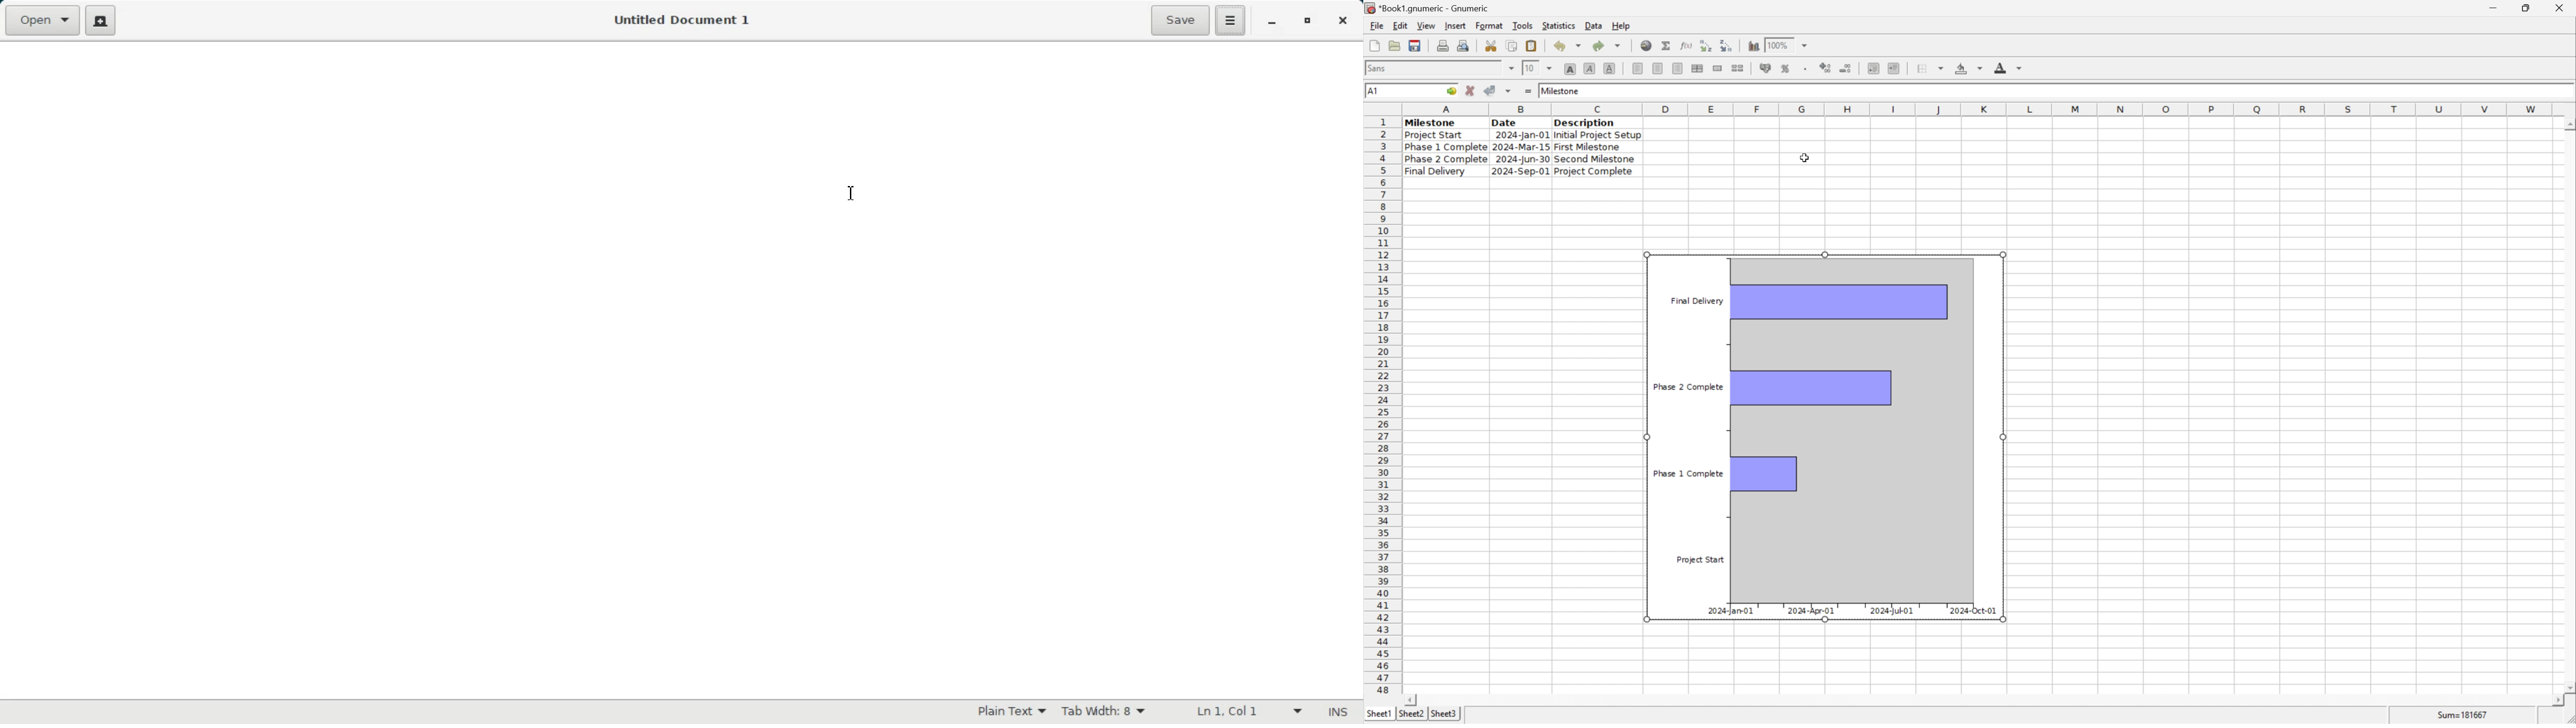  I want to click on Sort the selected region in increasing order based on the first column selected, so click(1704, 45).